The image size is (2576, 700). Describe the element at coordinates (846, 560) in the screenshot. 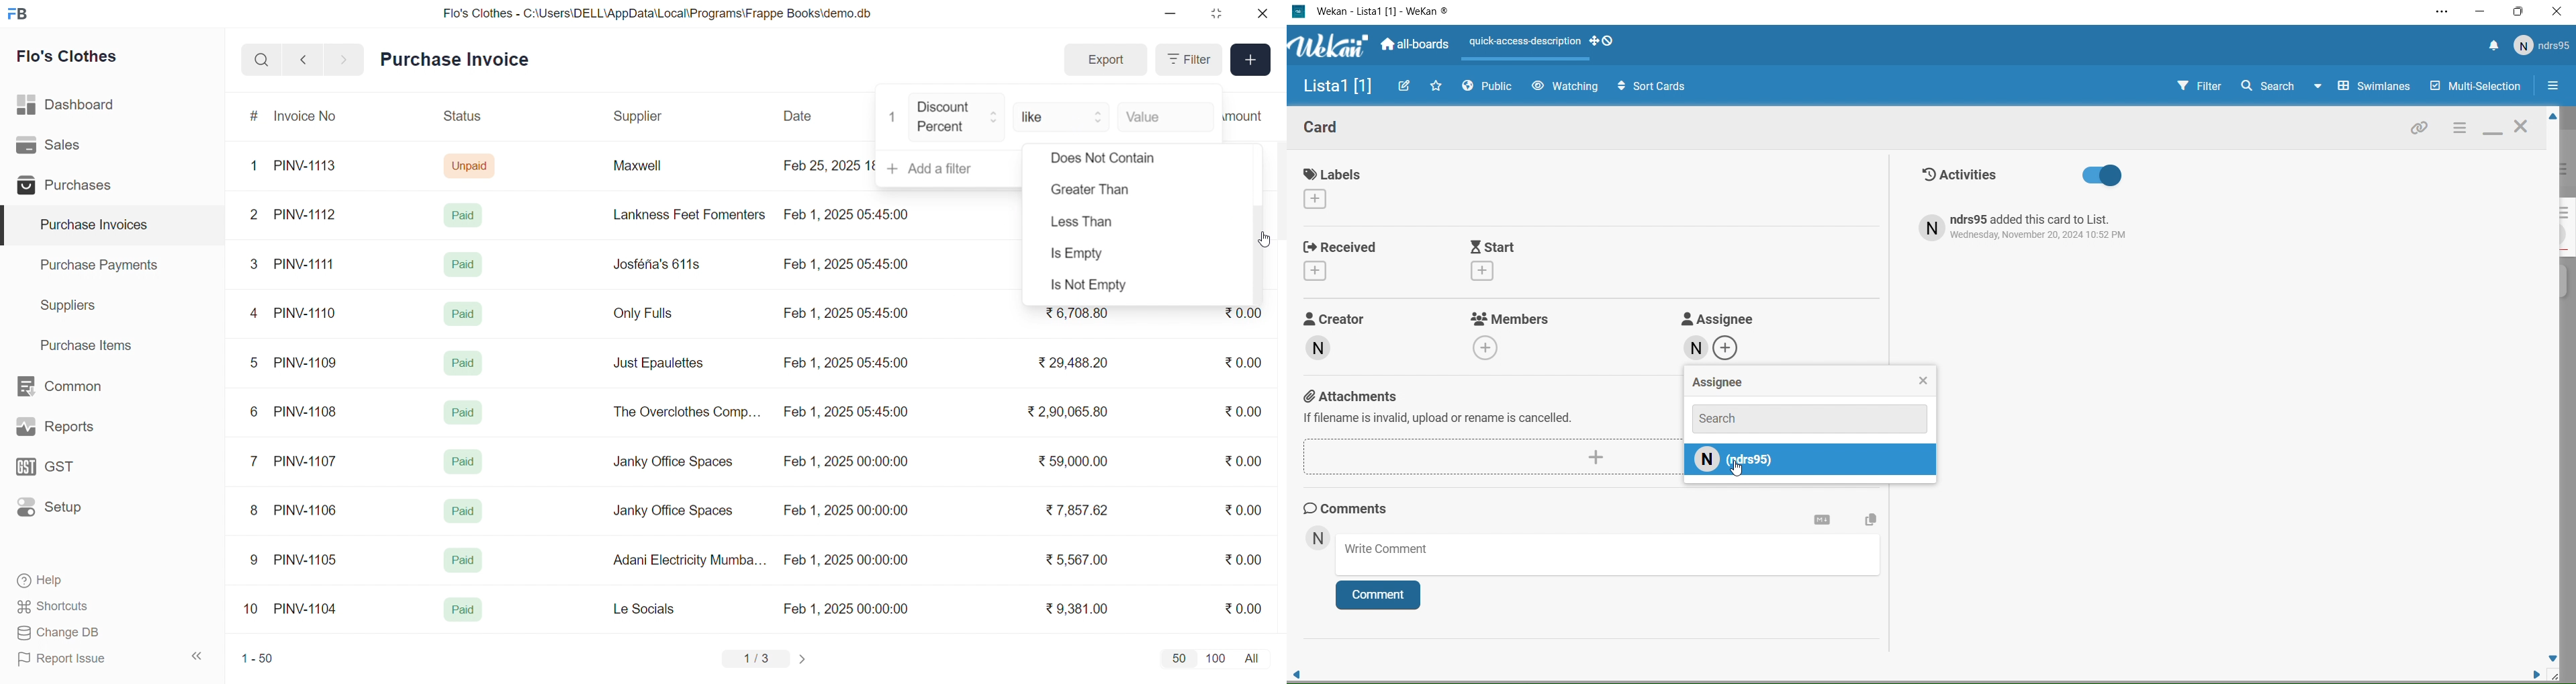

I see `Feb 1, 2025 00:00:00` at that location.